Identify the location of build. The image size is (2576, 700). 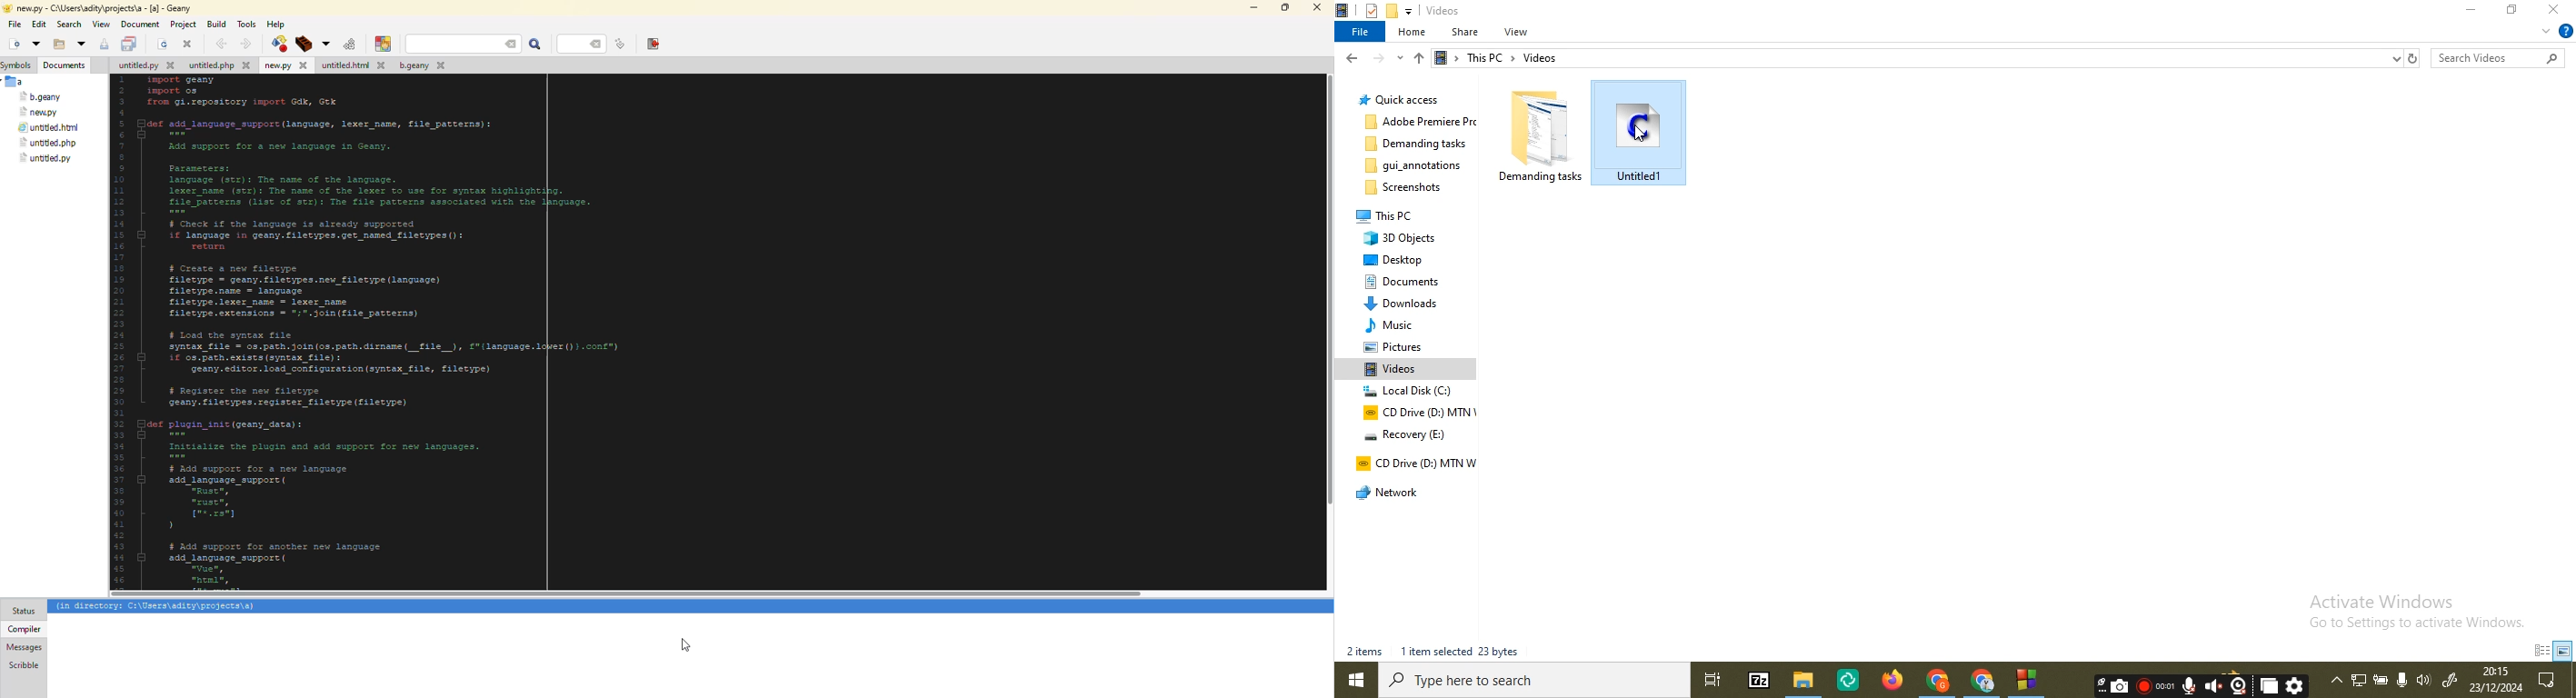
(216, 25).